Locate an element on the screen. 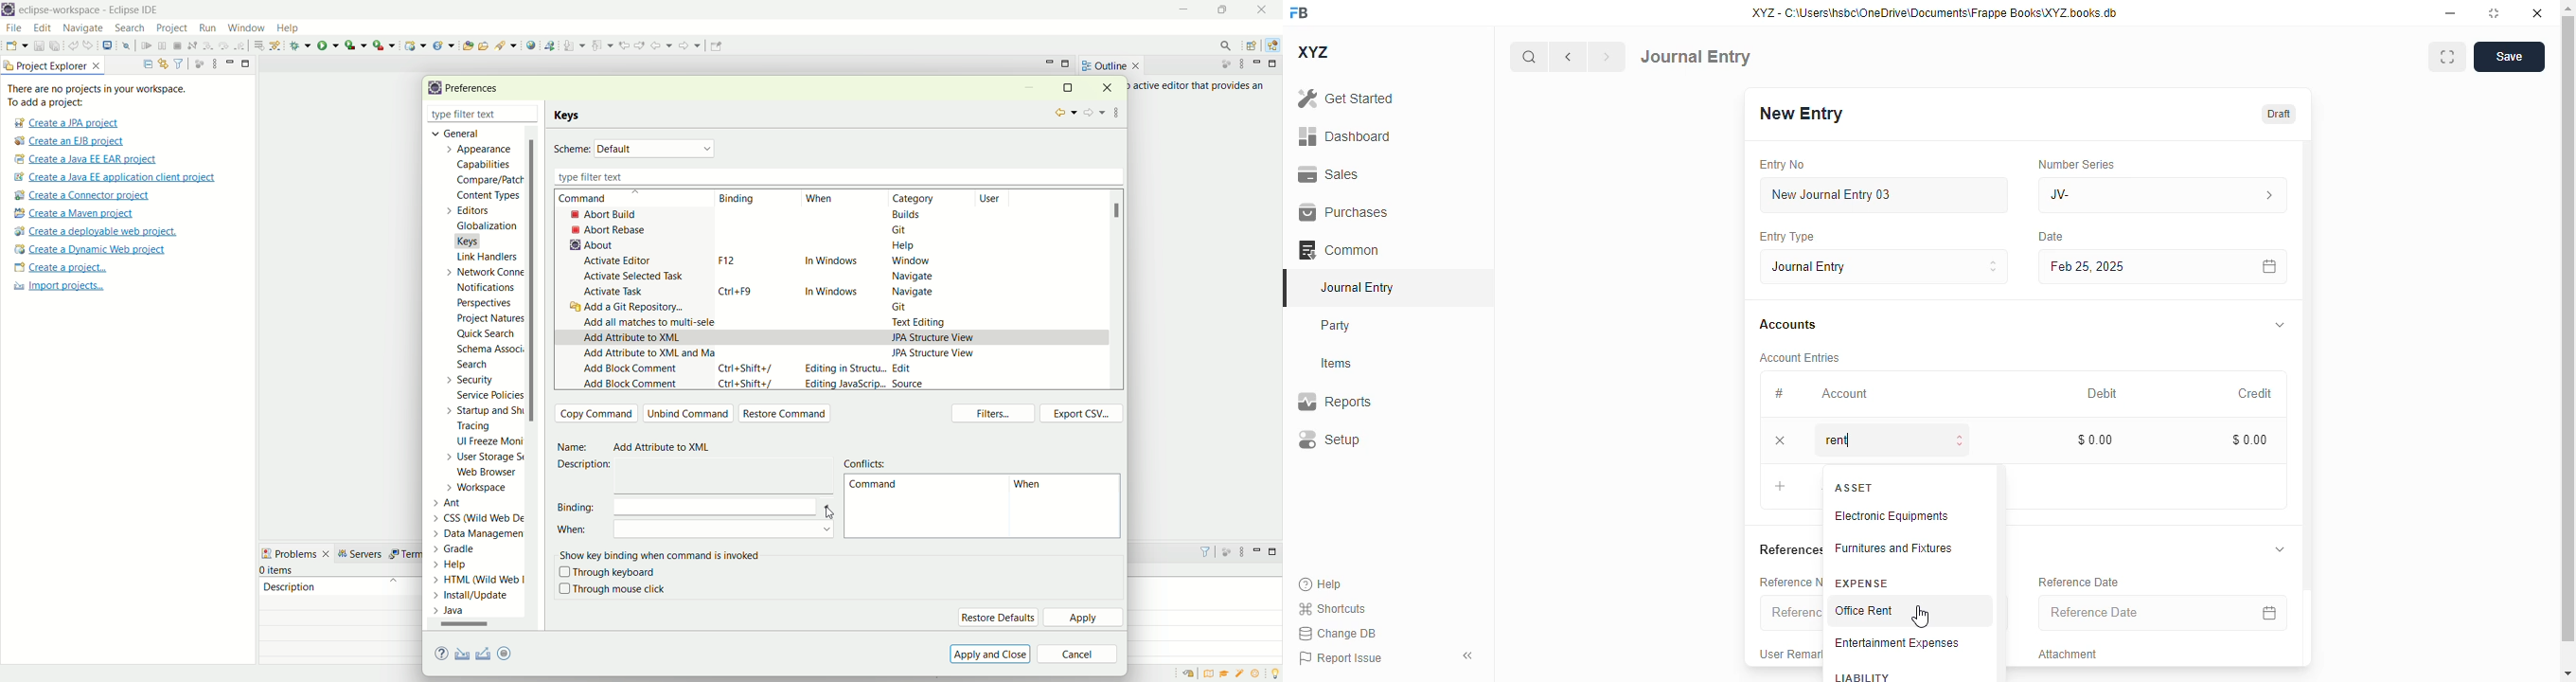 This screenshot has width=2576, height=700. FB logo is located at coordinates (1299, 11).